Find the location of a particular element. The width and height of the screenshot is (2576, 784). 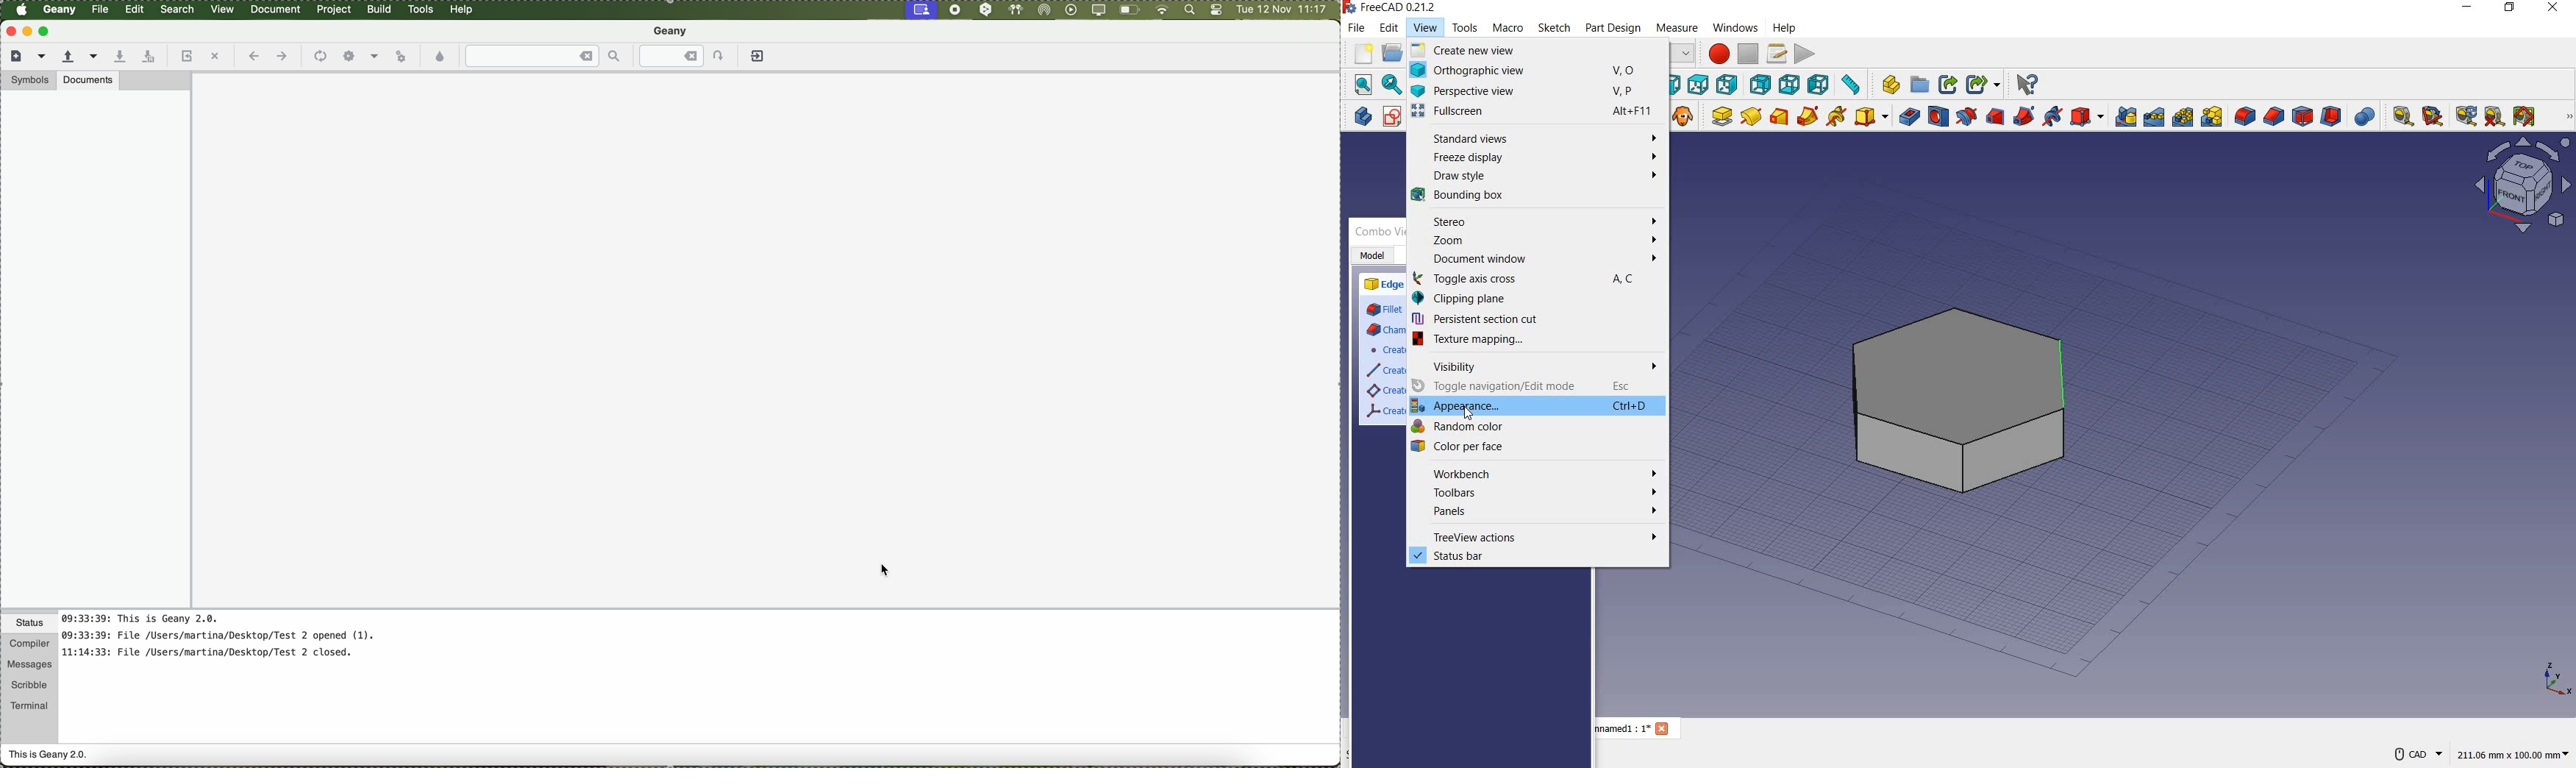

model is located at coordinates (1373, 256).